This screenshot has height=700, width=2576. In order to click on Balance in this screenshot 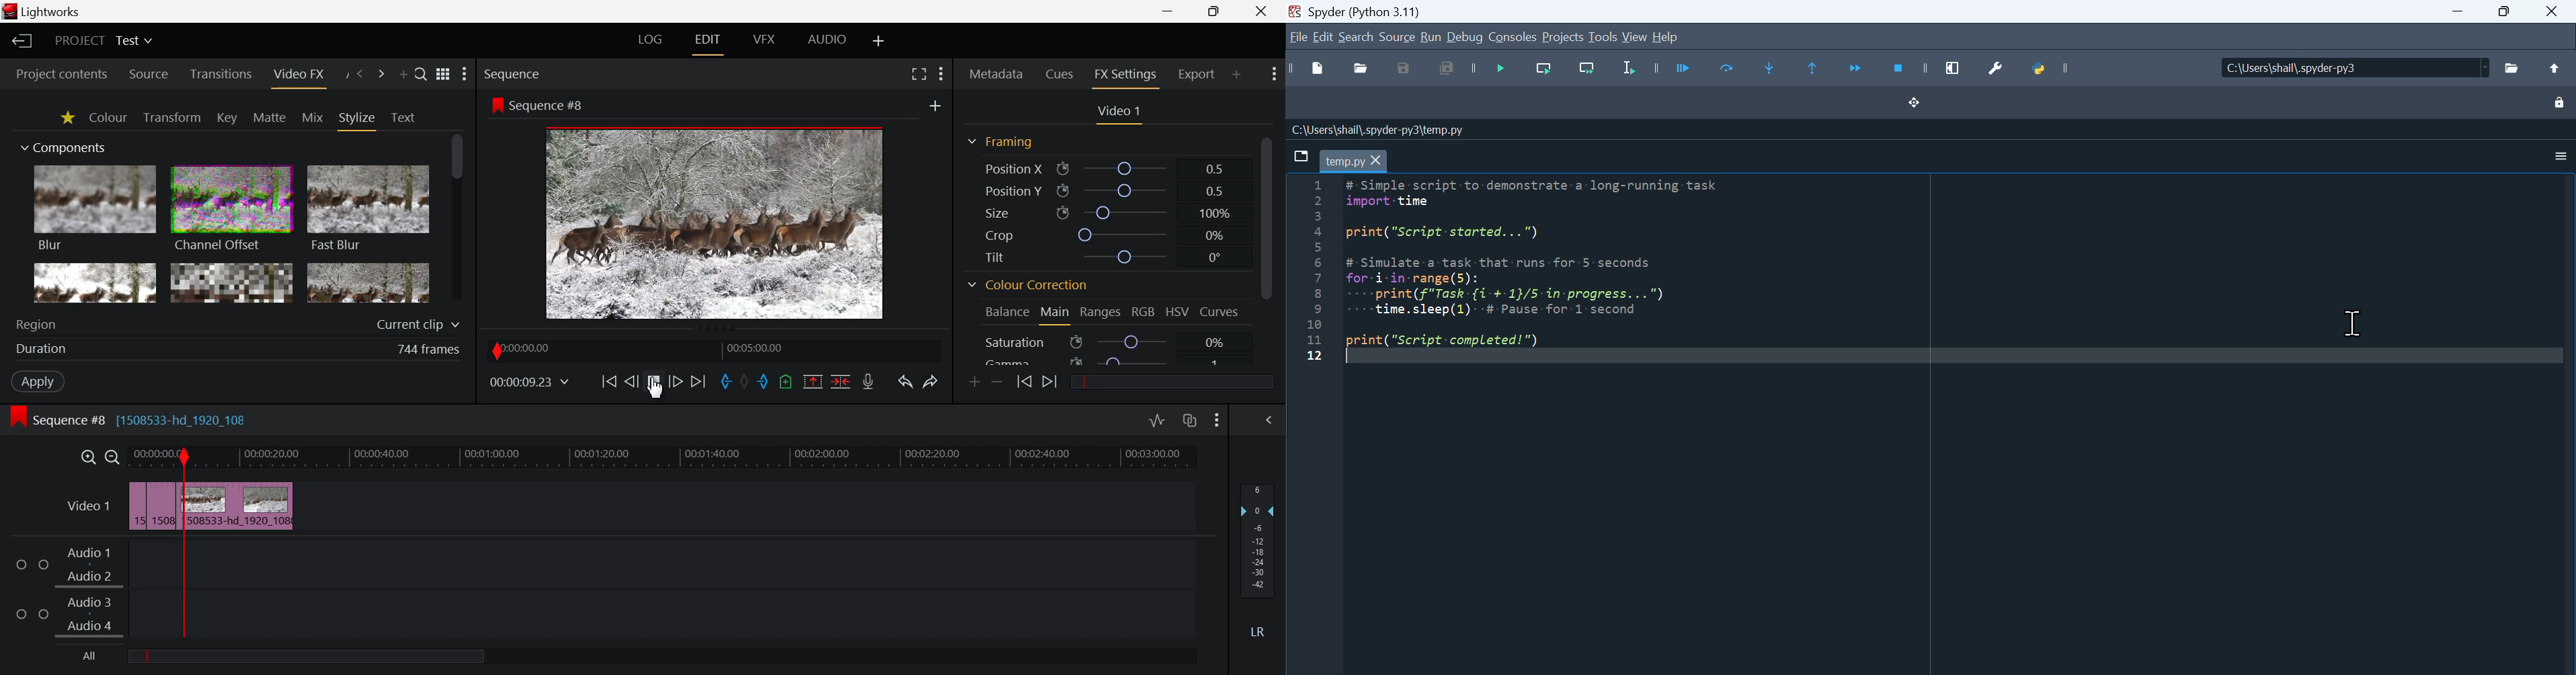, I will do `click(1006, 313)`.